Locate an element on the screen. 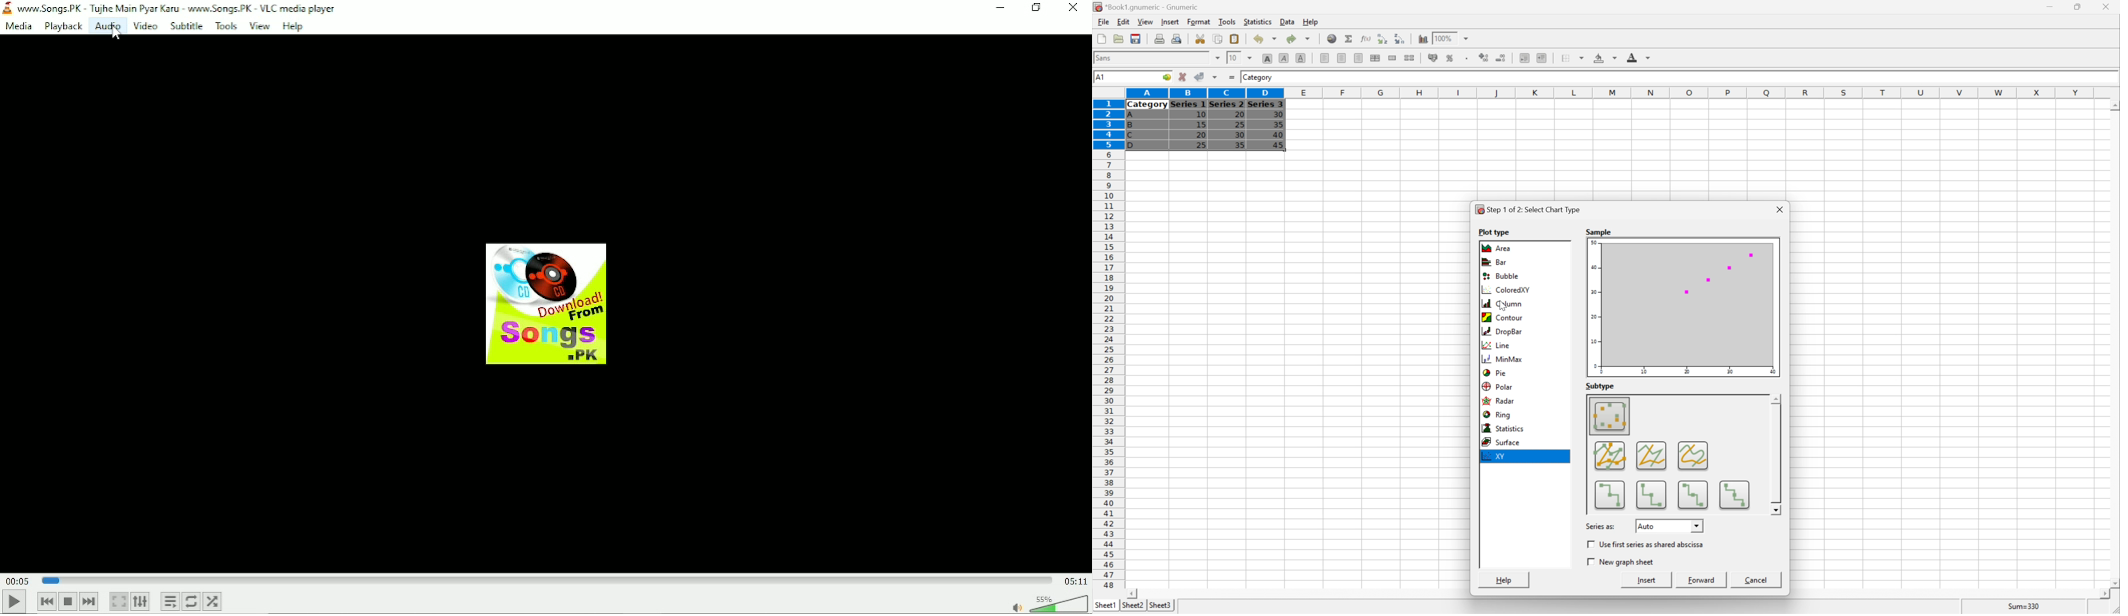  Insert is located at coordinates (1649, 581).